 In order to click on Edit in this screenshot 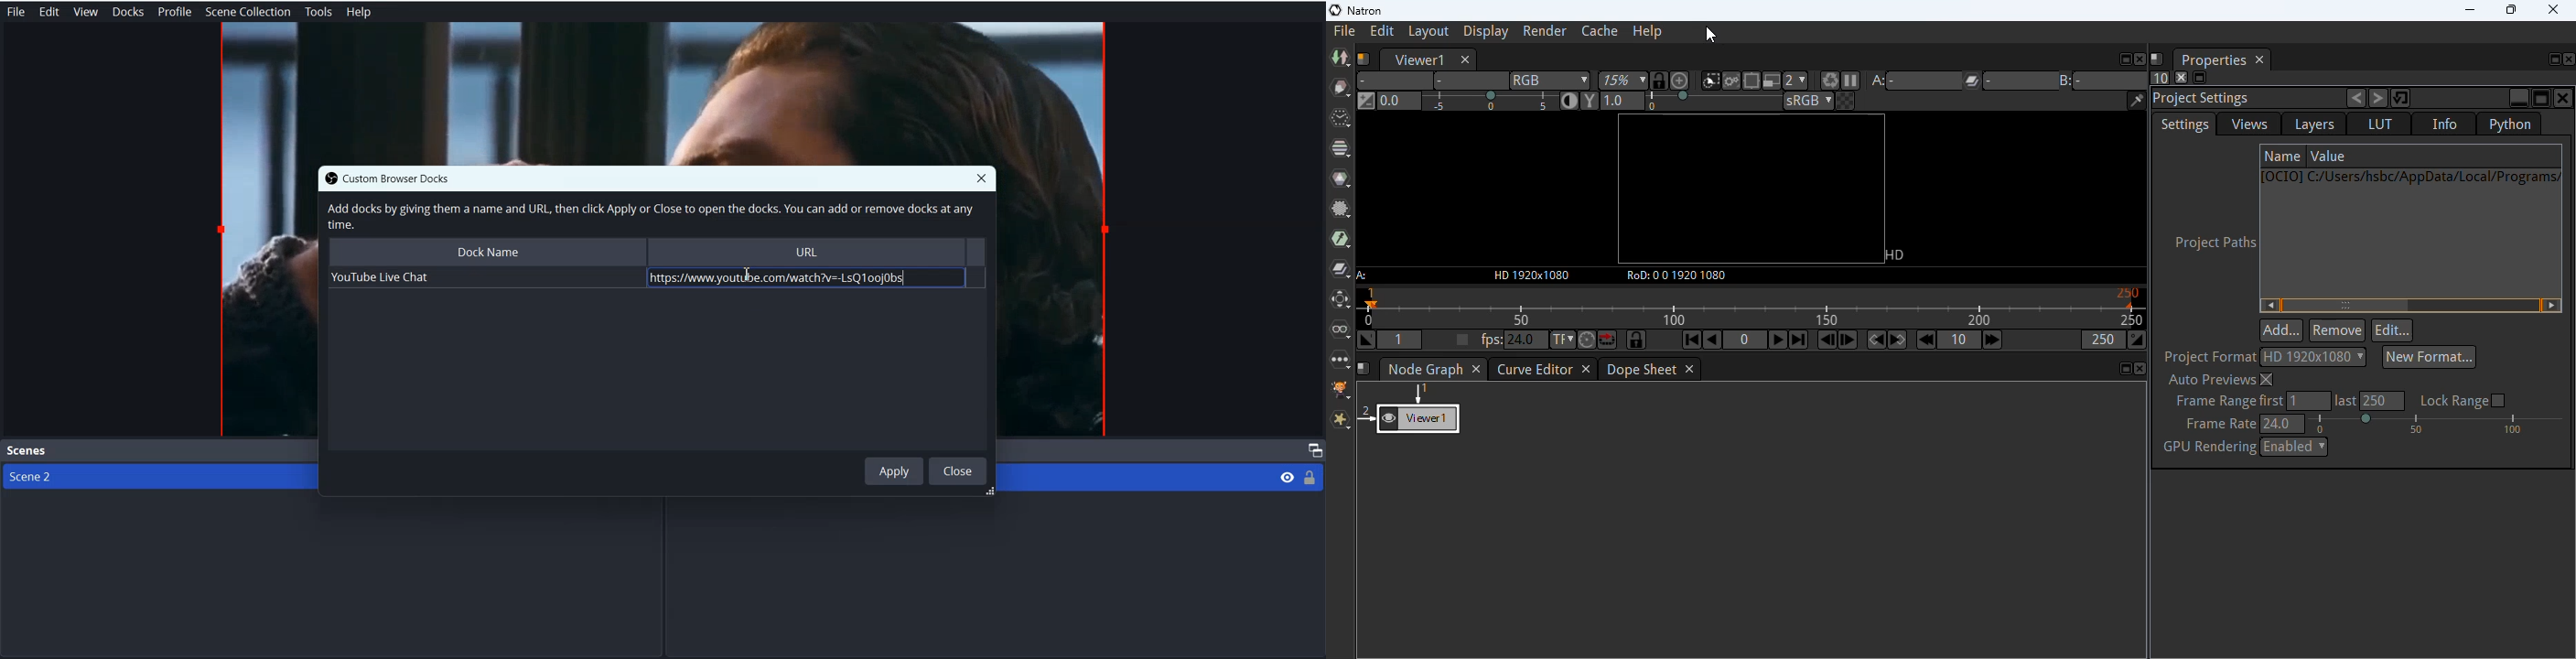, I will do `click(48, 12)`.